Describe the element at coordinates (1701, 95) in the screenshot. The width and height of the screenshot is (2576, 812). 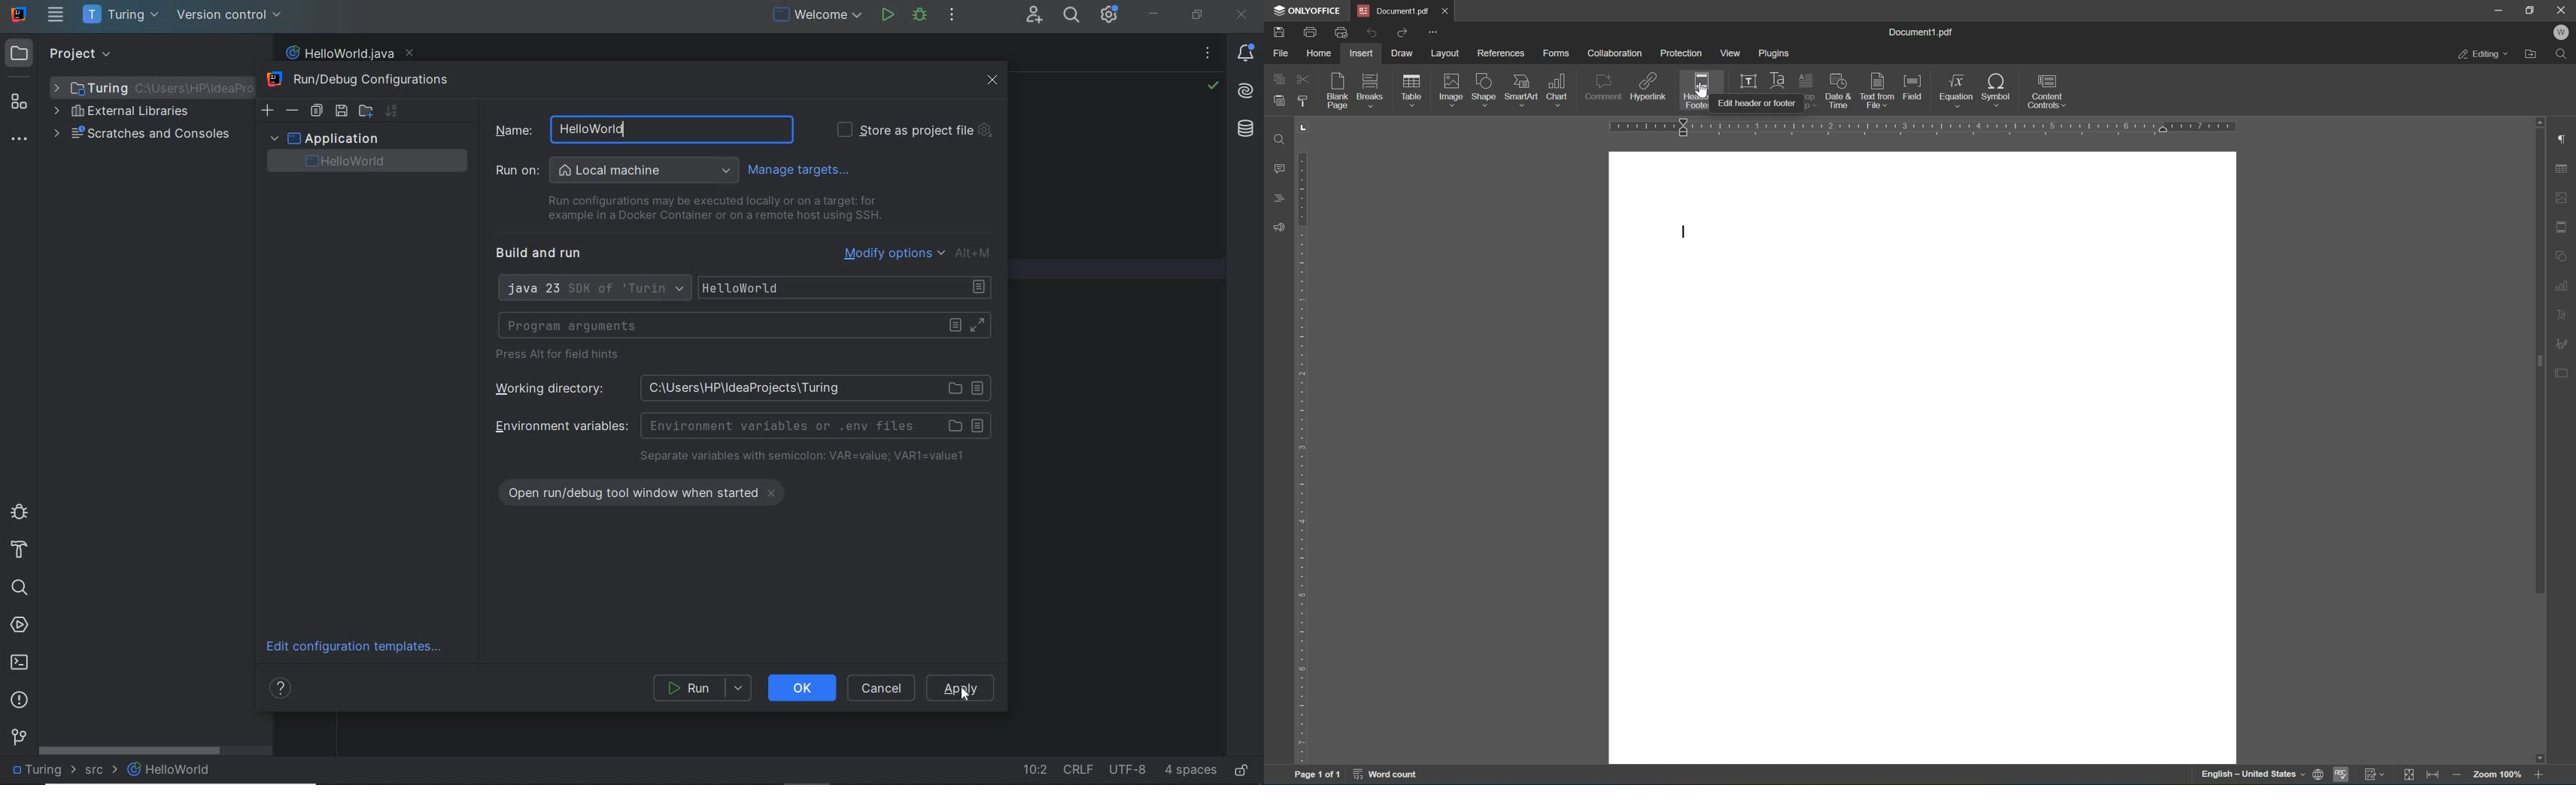
I see `pointer cursor` at that location.